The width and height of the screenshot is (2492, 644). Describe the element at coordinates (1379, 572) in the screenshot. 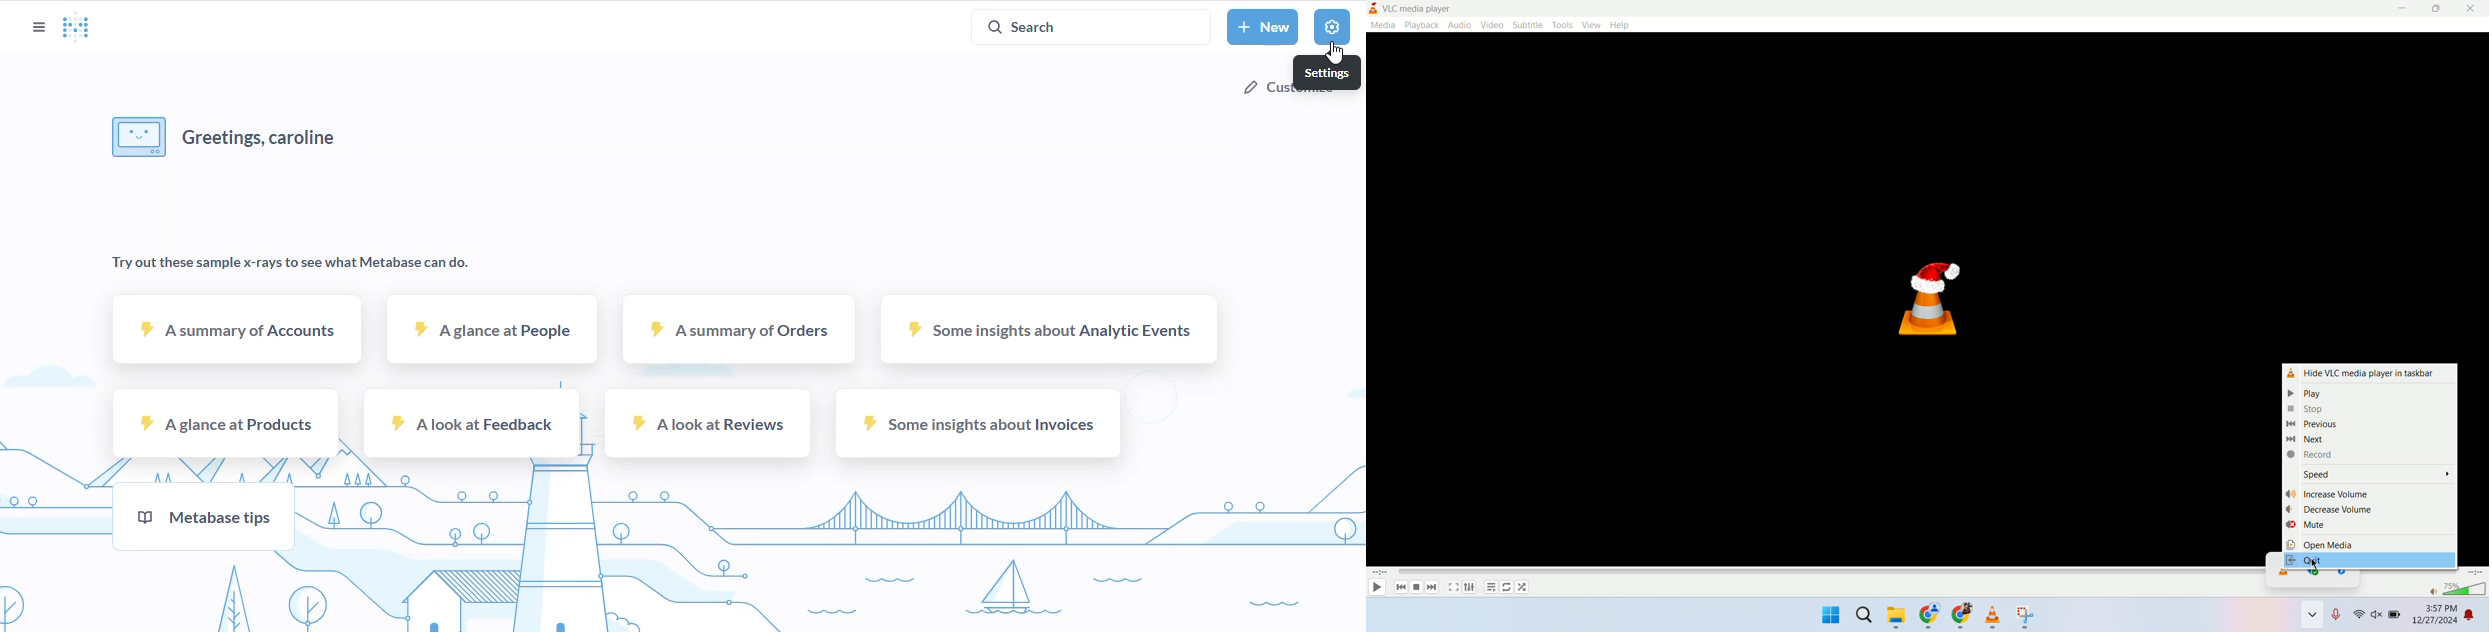

I see `elapsed time` at that location.